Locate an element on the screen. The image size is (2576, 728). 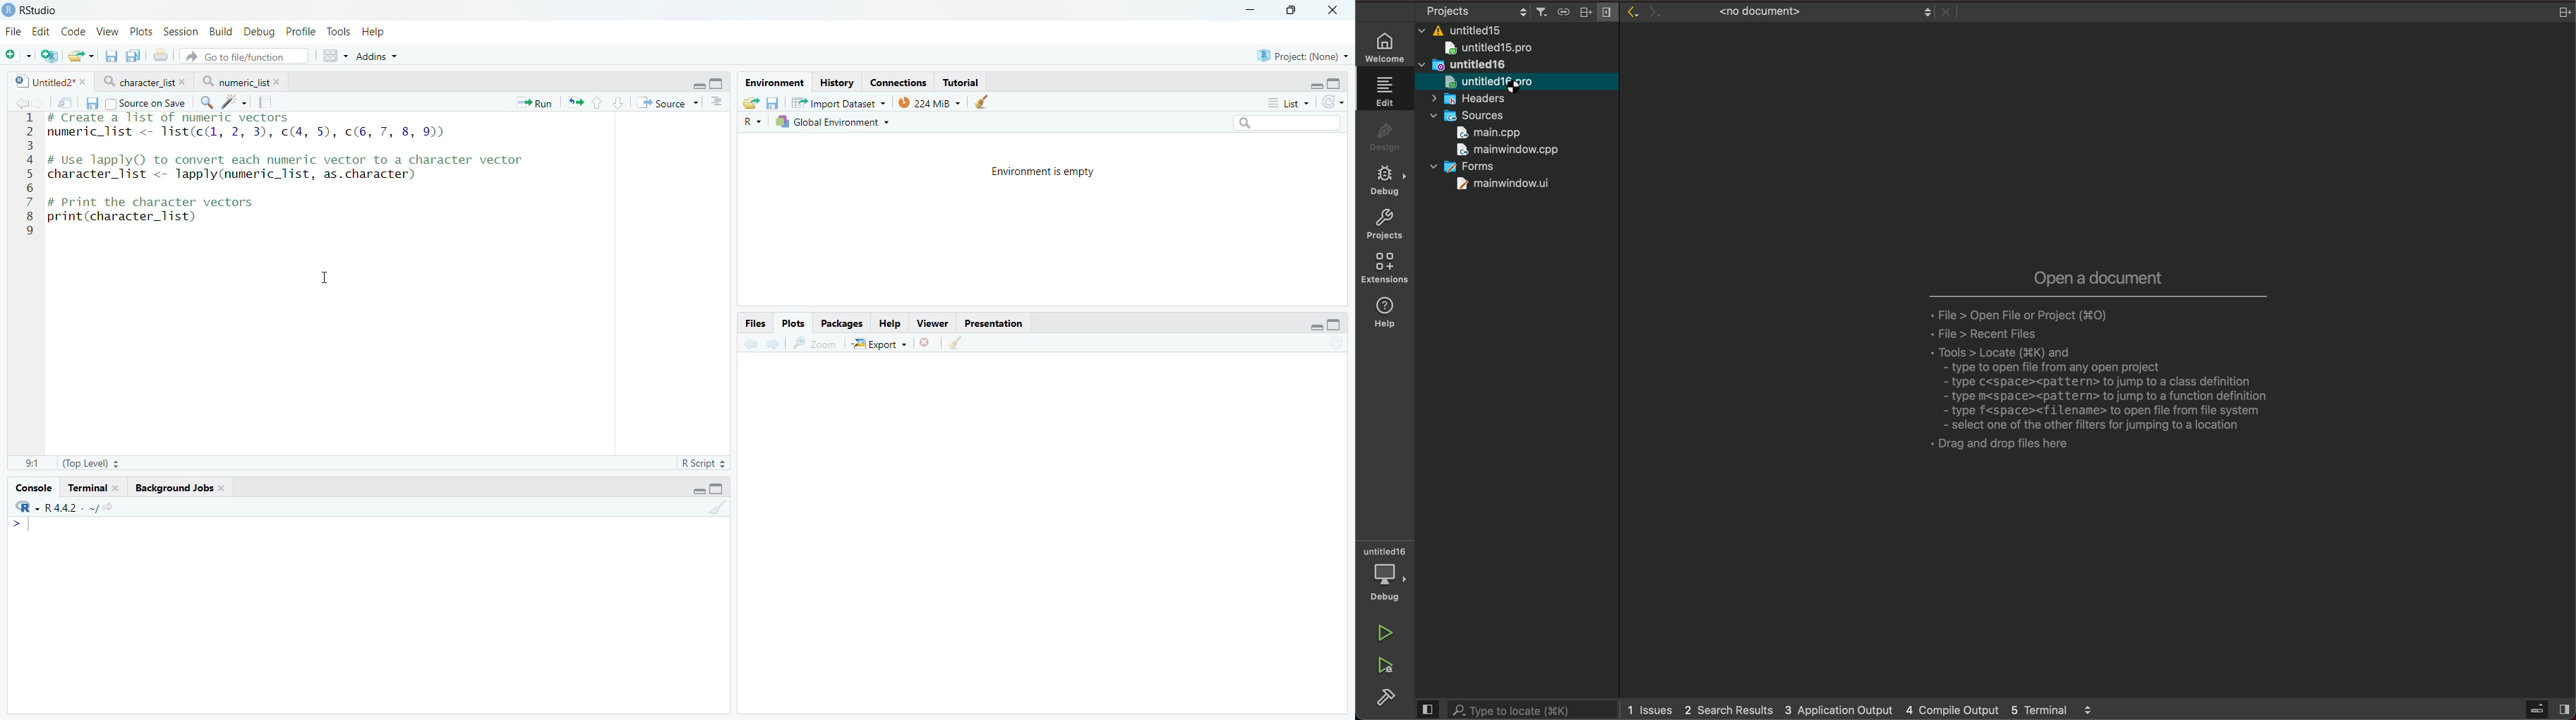
Hide is located at coordinates (1316, 326).